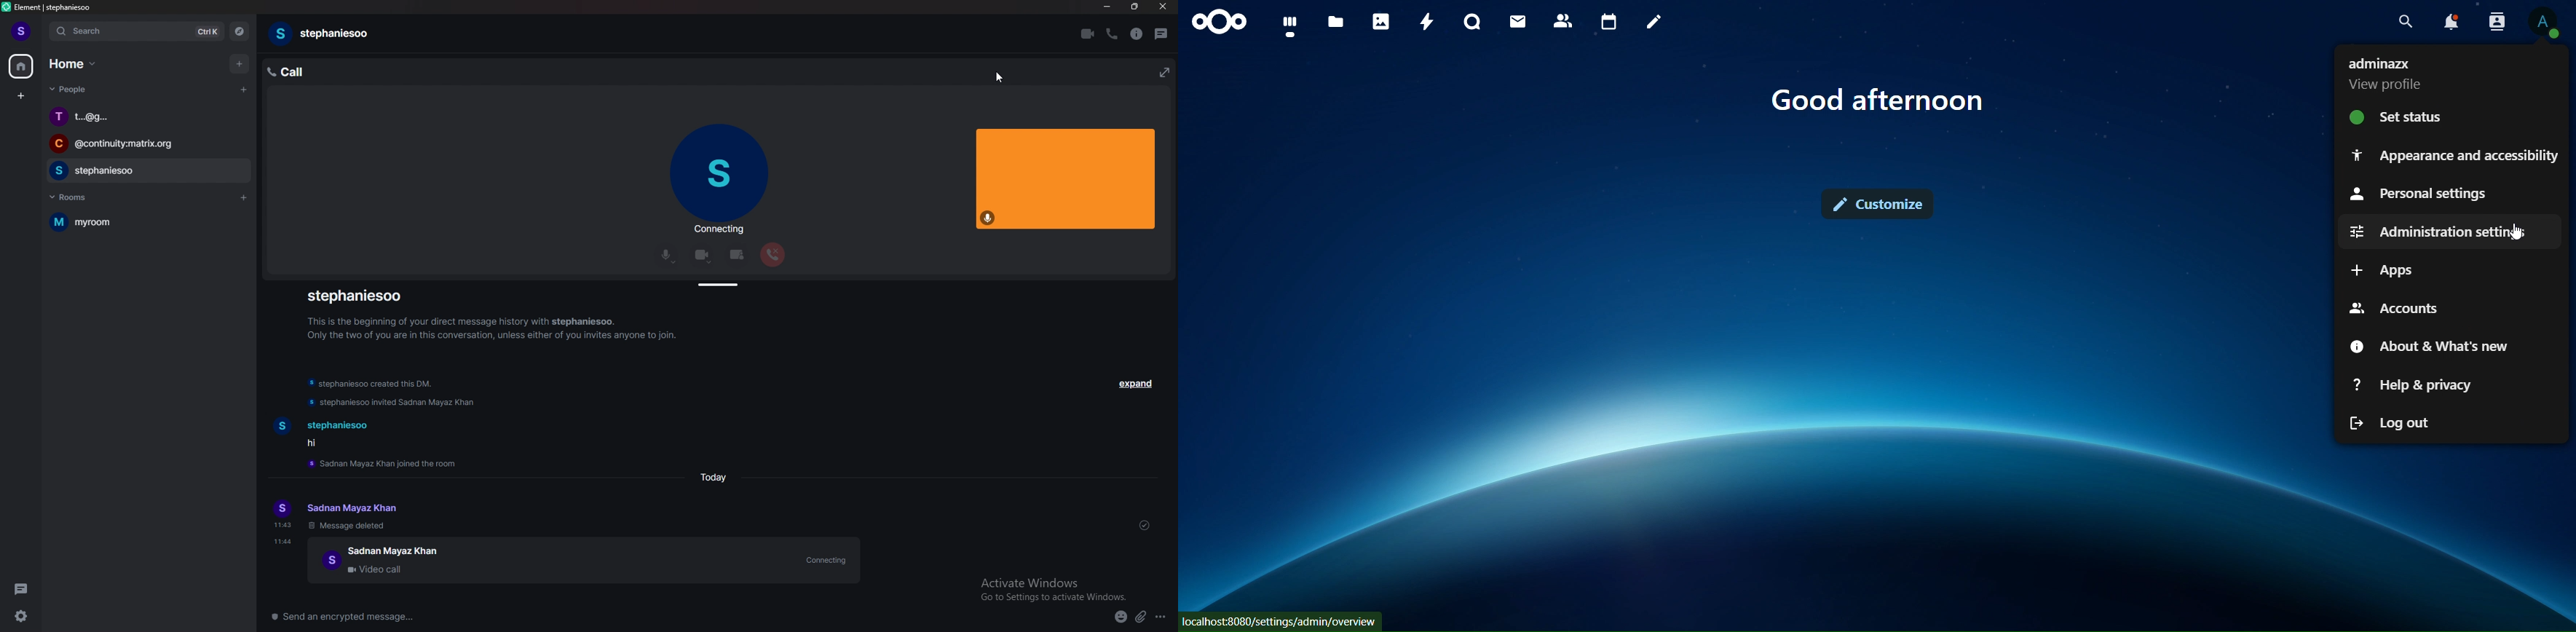 The height and width of the screenshot is (644, 2576). I want to click on adjust, so click(720, 286).